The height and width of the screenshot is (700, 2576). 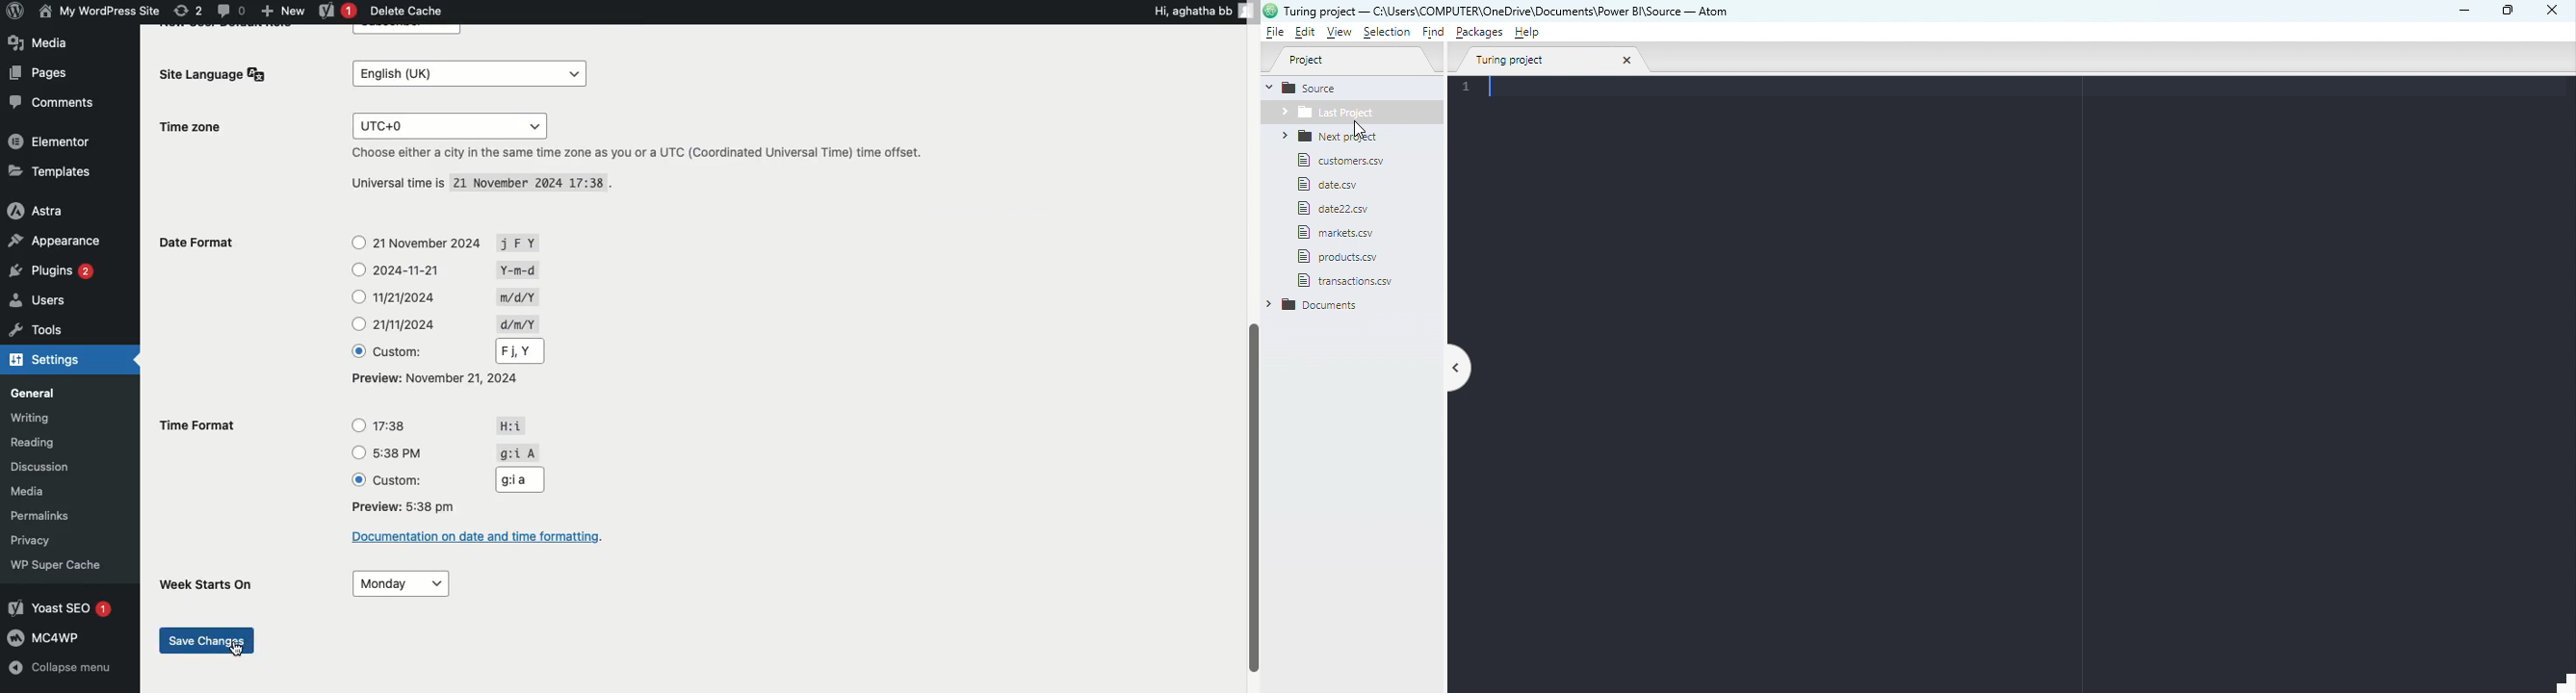 I want to click on Discussion, so click(x=55, y=466).